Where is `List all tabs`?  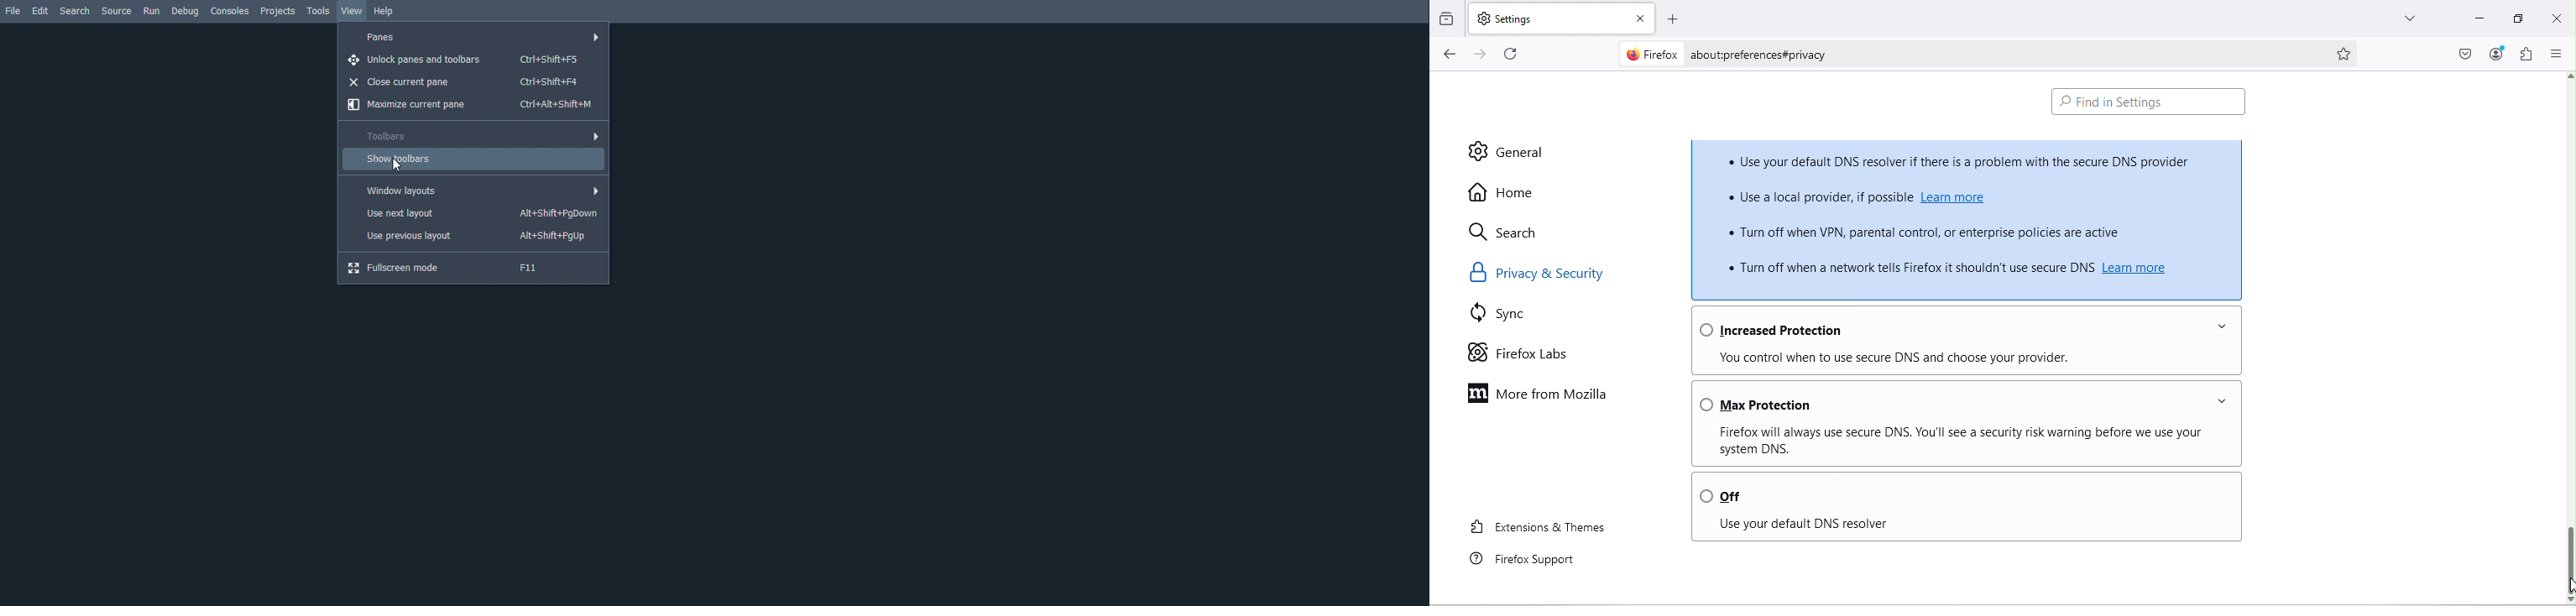 List all tabs is located at coordinates (2409, 21).